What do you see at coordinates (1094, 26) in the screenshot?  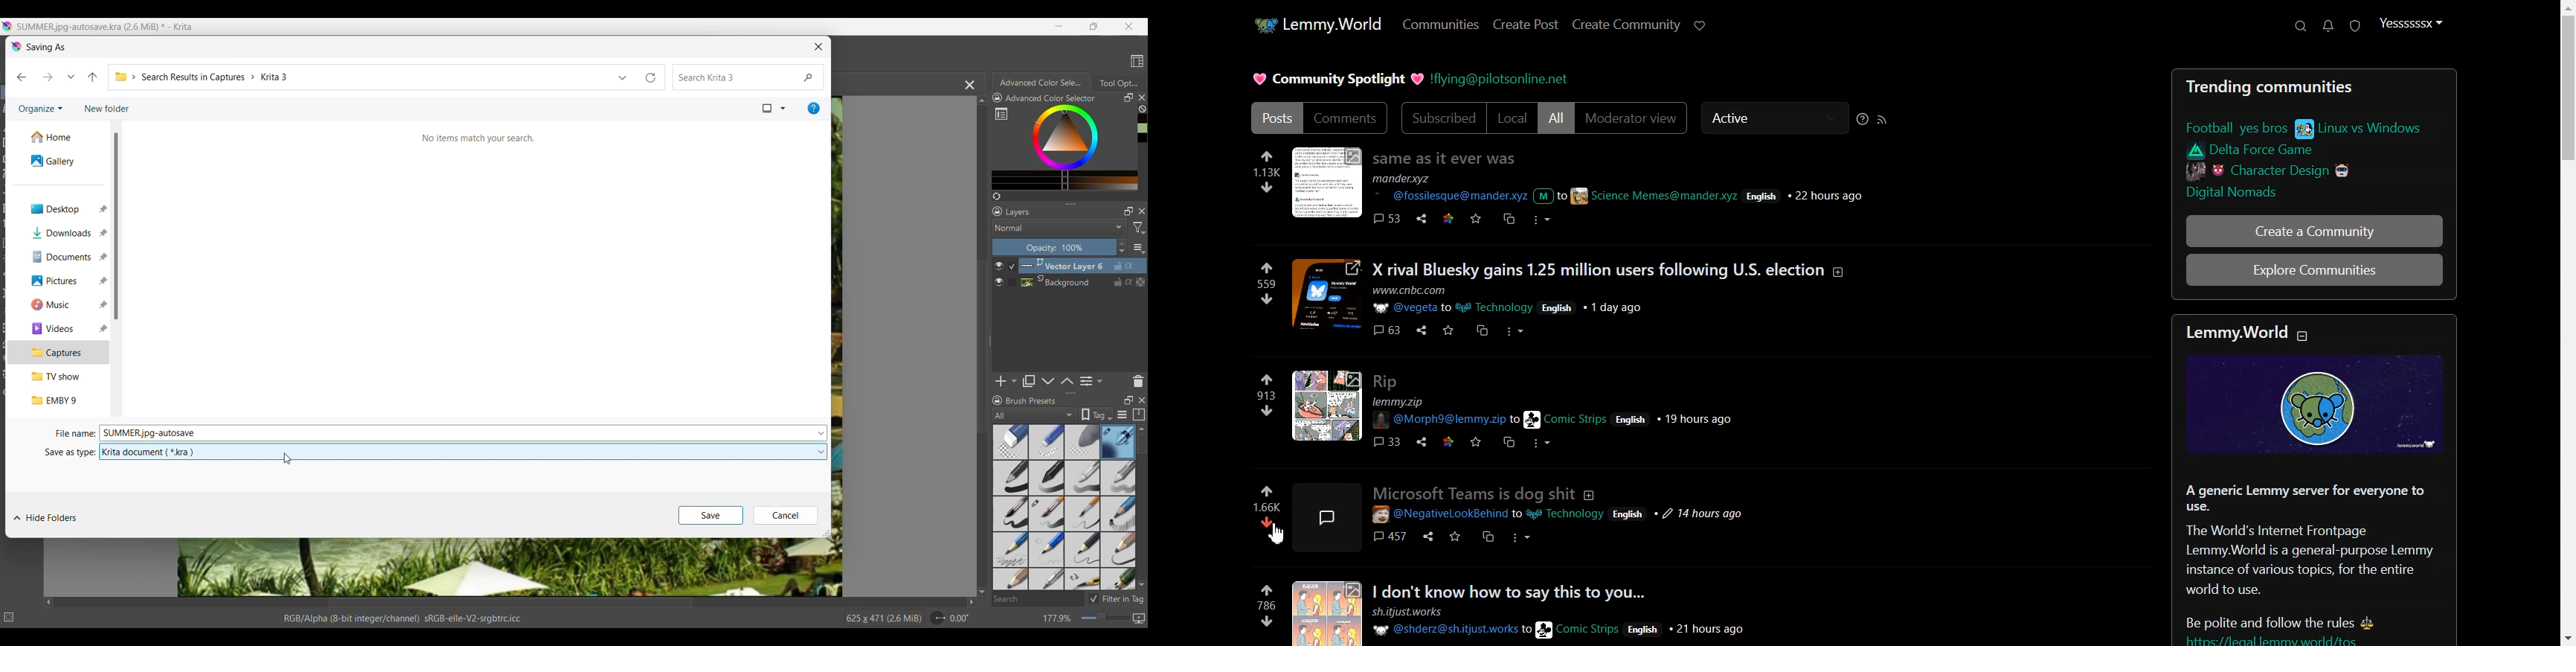 I see `Show interface in a smaller tab` at bounding box center [1094, 26].